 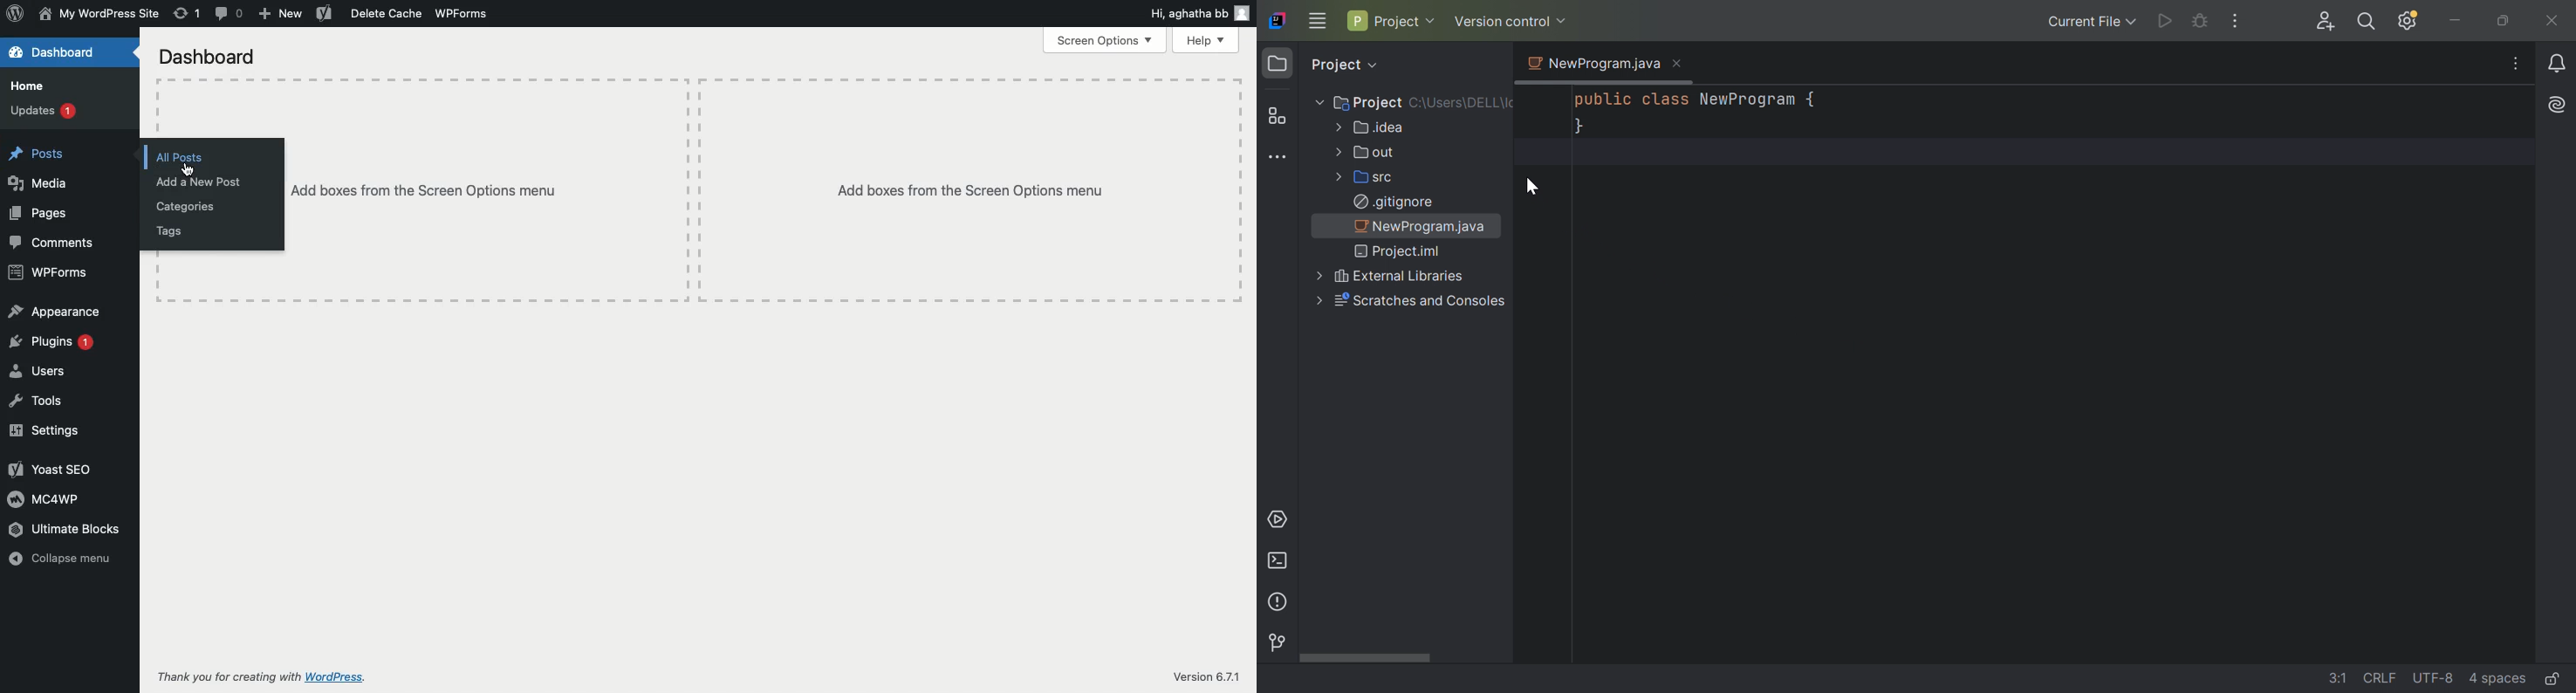 What do you see at coordinates (1369, 102) in the screenshot?
I see `Project` at bounding box center [1369, 102].